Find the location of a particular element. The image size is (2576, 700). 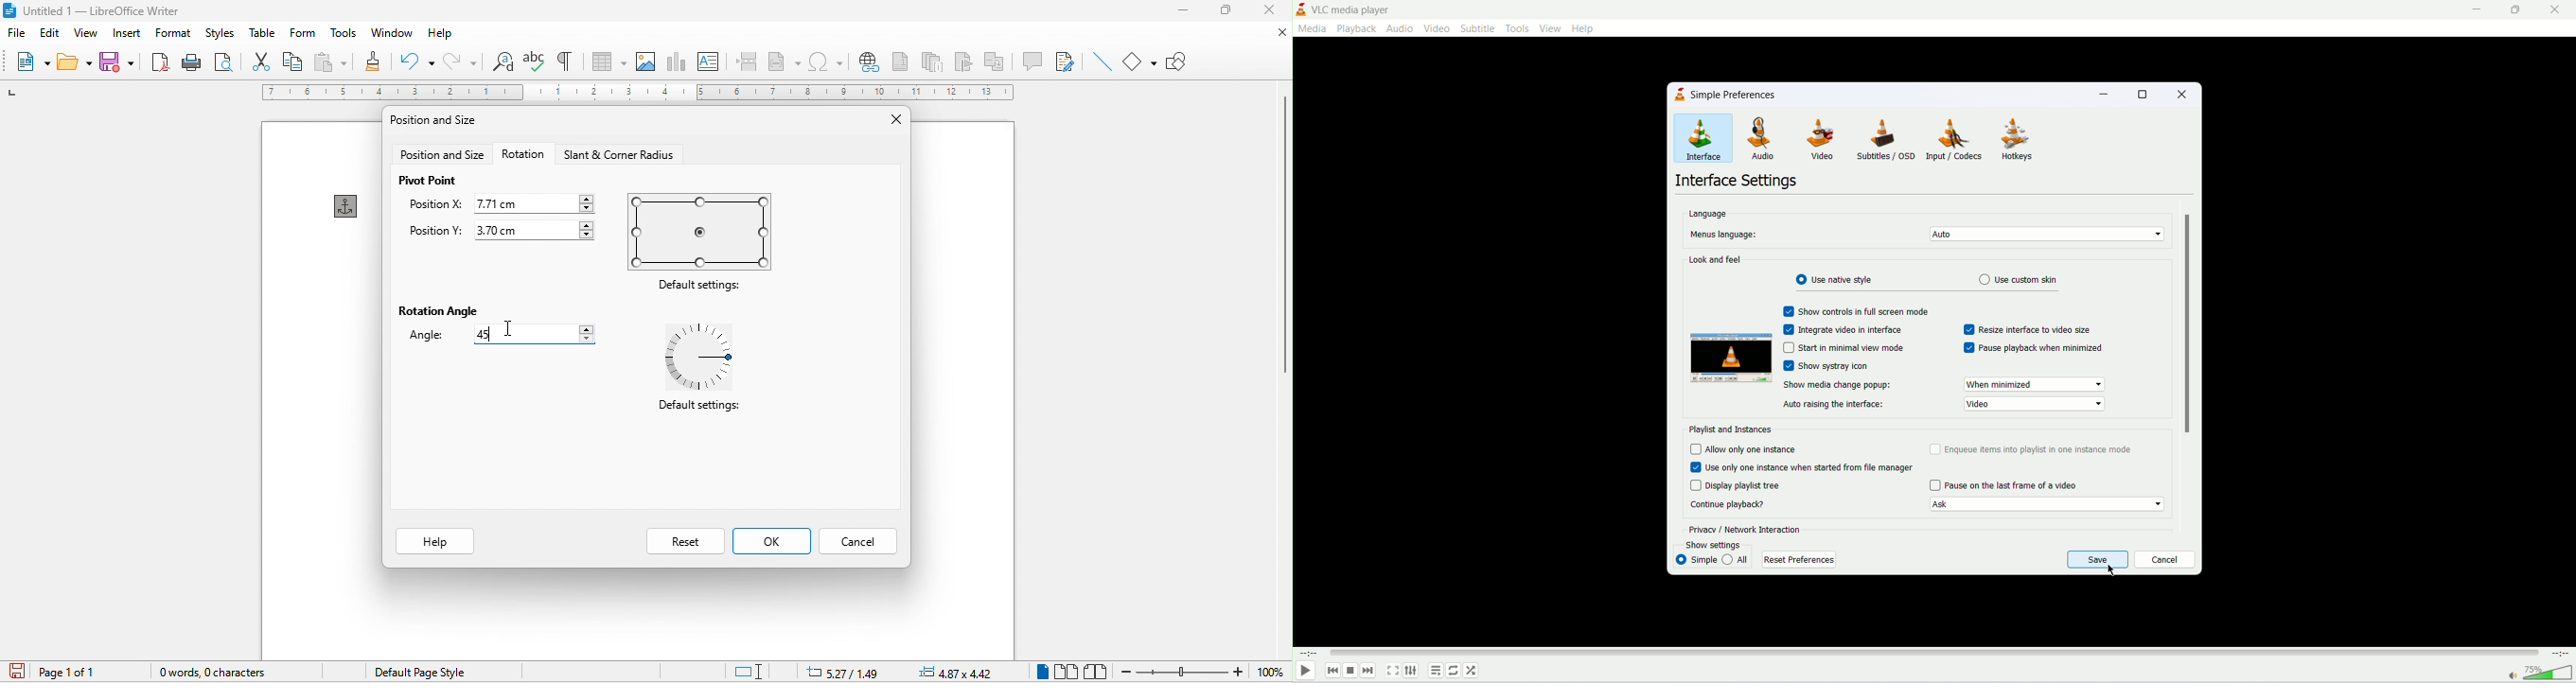

hotkeys is located at coordinates (2016, 142).